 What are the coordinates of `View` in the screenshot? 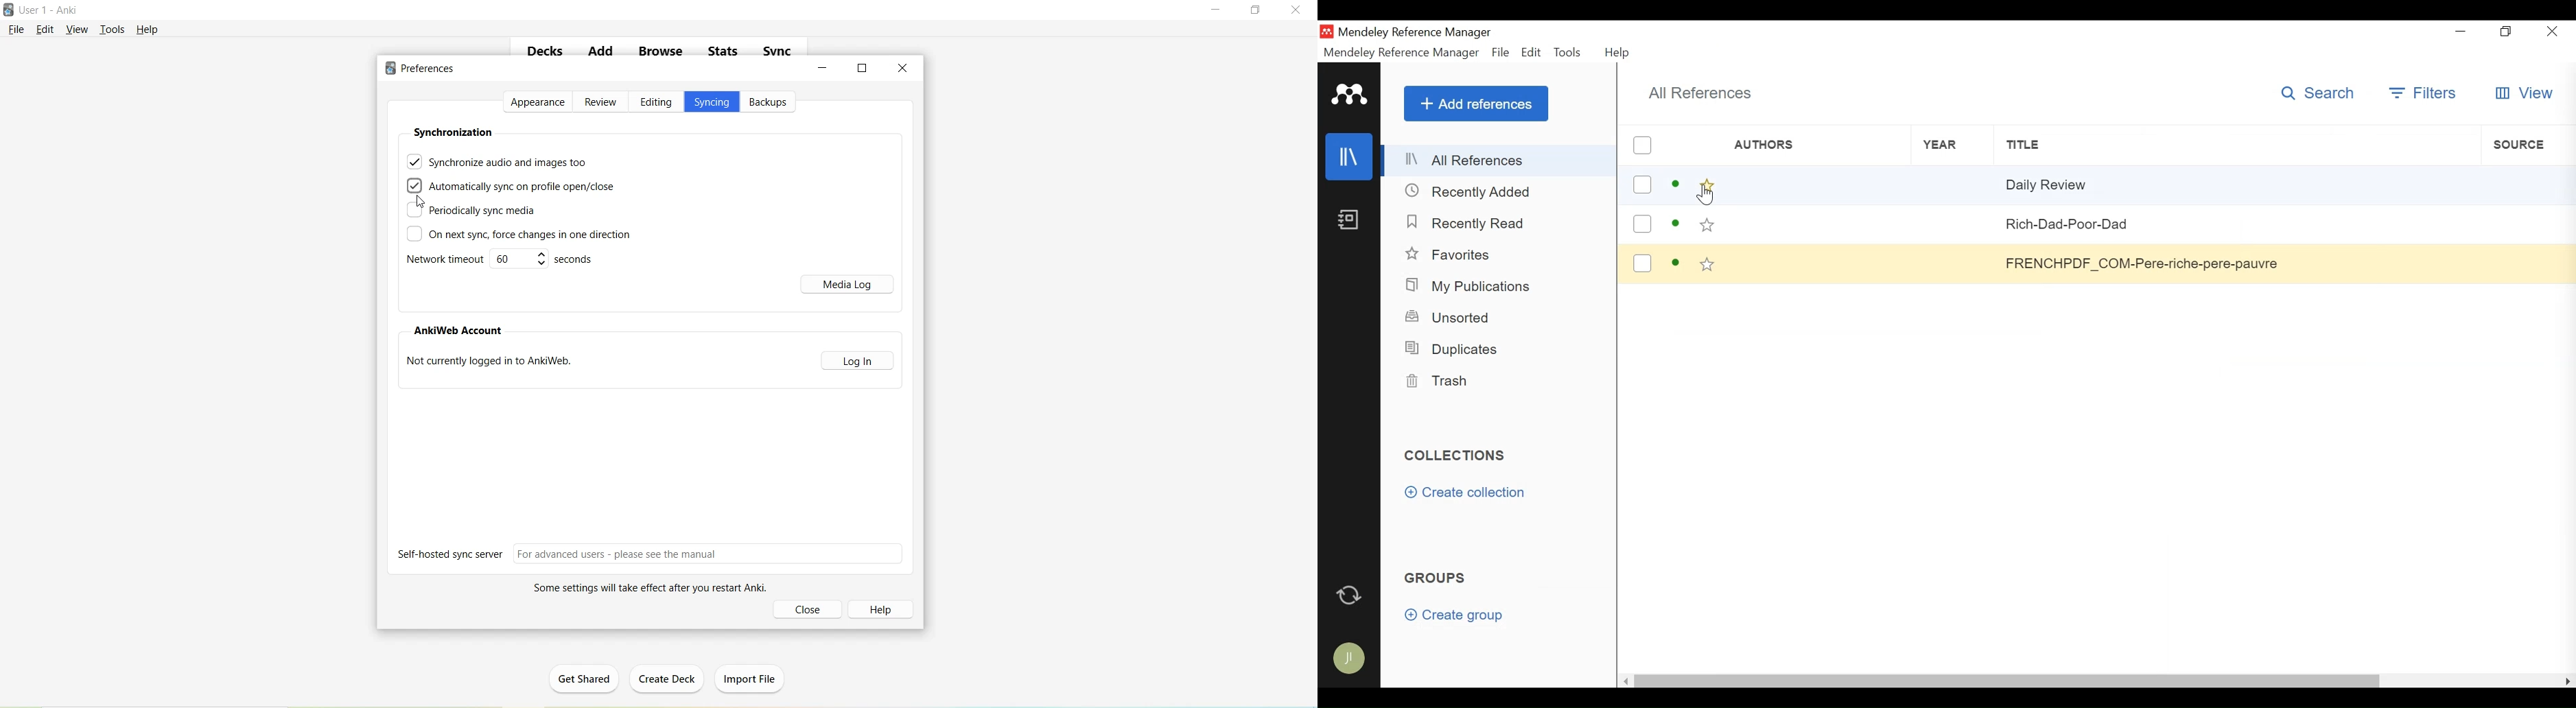 It's located at (78, 29).